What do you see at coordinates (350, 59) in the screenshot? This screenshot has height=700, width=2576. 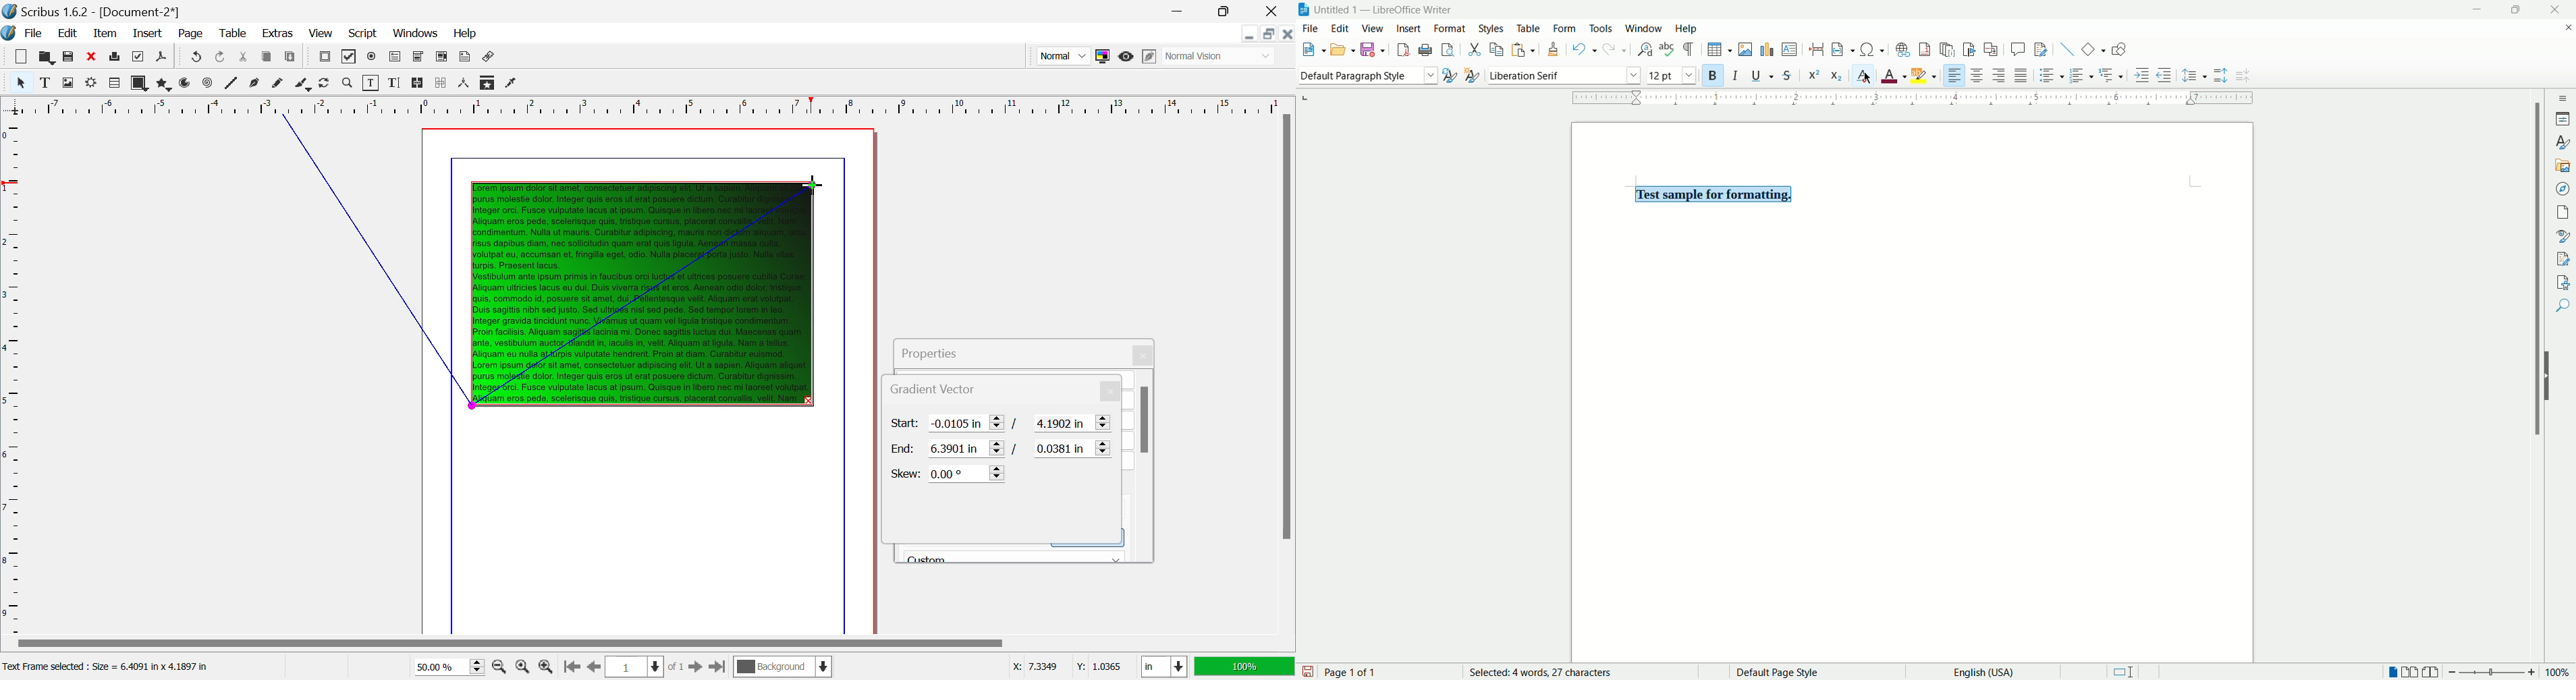 I see `Pdf Checkbox` at bounding box center [350, 59].